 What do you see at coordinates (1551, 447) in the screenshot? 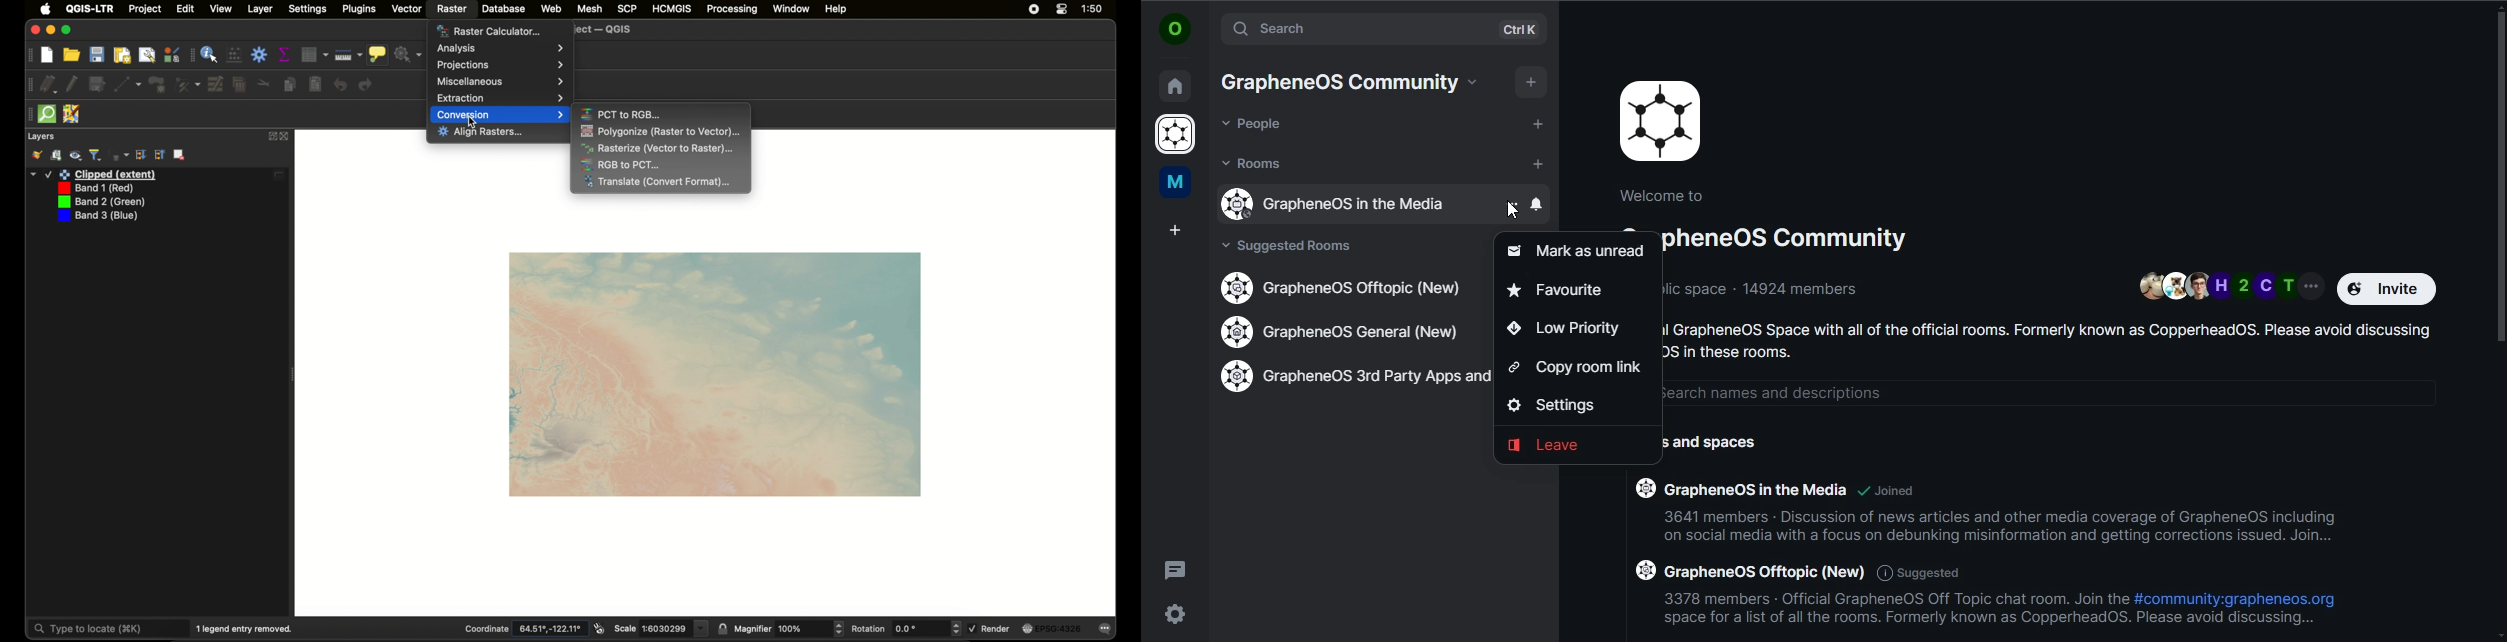
I see `leave` at bounding box center [1551, 447].